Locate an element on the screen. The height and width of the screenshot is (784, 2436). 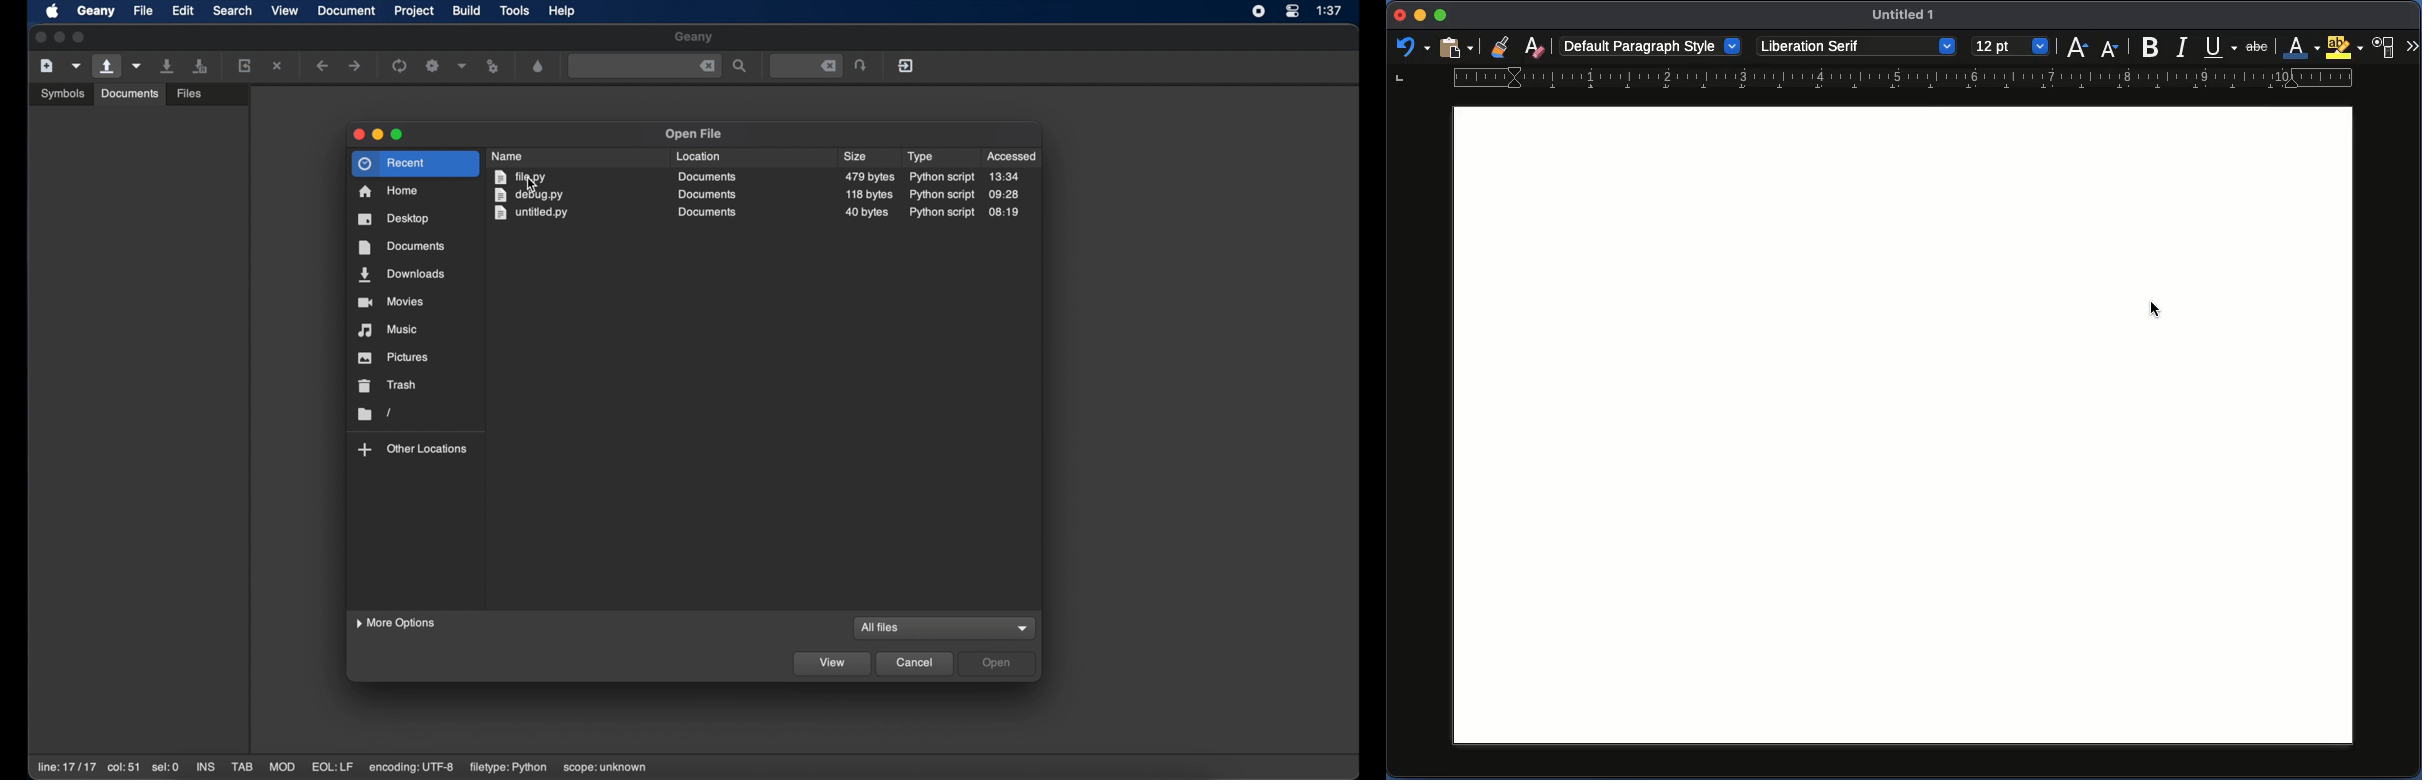
Name is located at coordinates (1907, 18).